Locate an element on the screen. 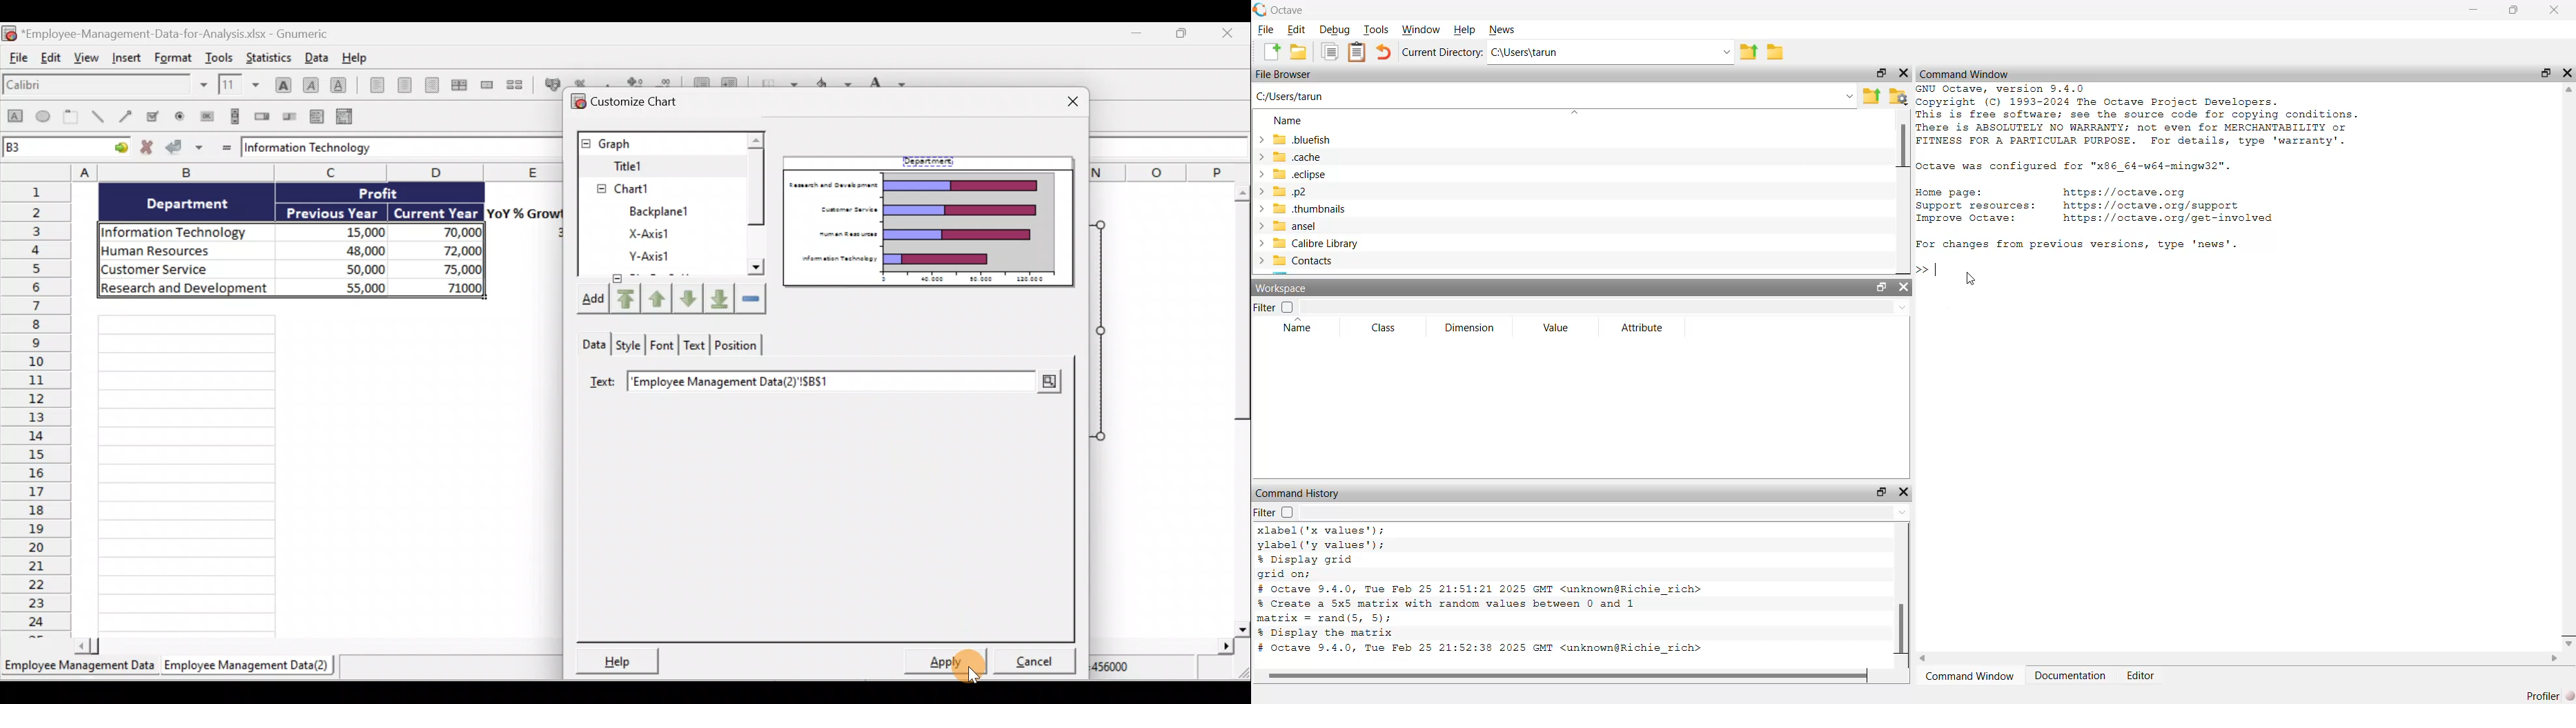 The height and width of the screenshot is (728, 2576). Create a spin button is located at coordinates (263, 115).